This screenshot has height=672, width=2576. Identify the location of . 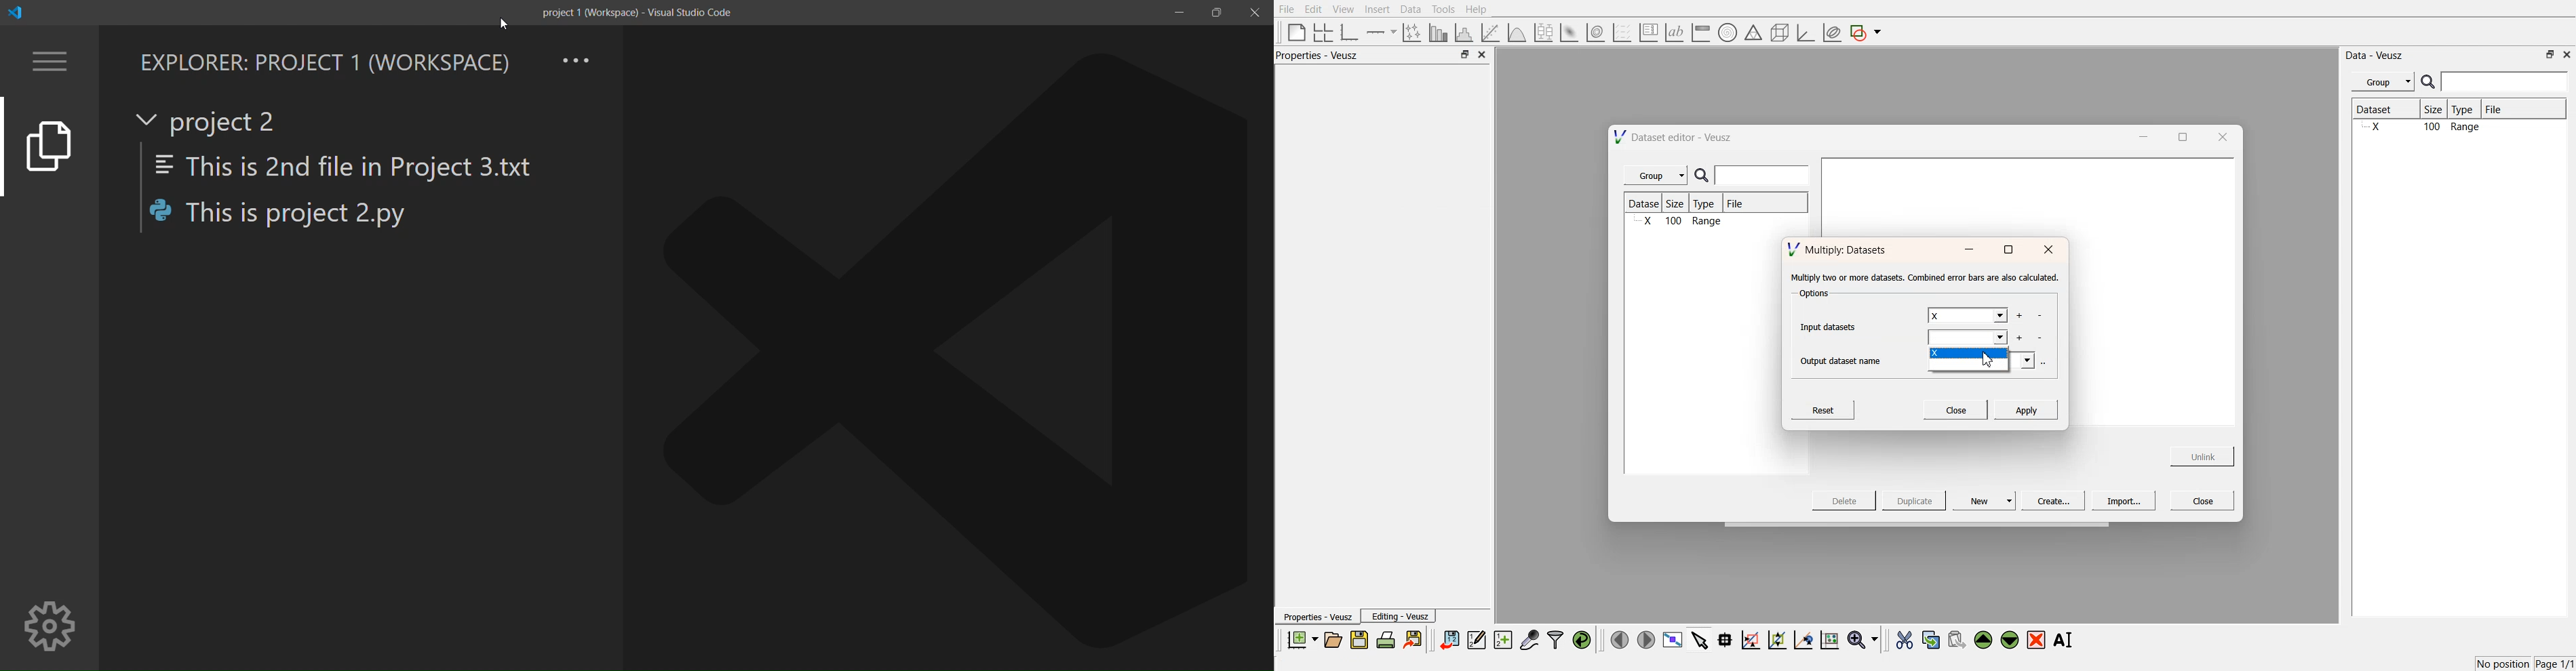
(2383, 82).